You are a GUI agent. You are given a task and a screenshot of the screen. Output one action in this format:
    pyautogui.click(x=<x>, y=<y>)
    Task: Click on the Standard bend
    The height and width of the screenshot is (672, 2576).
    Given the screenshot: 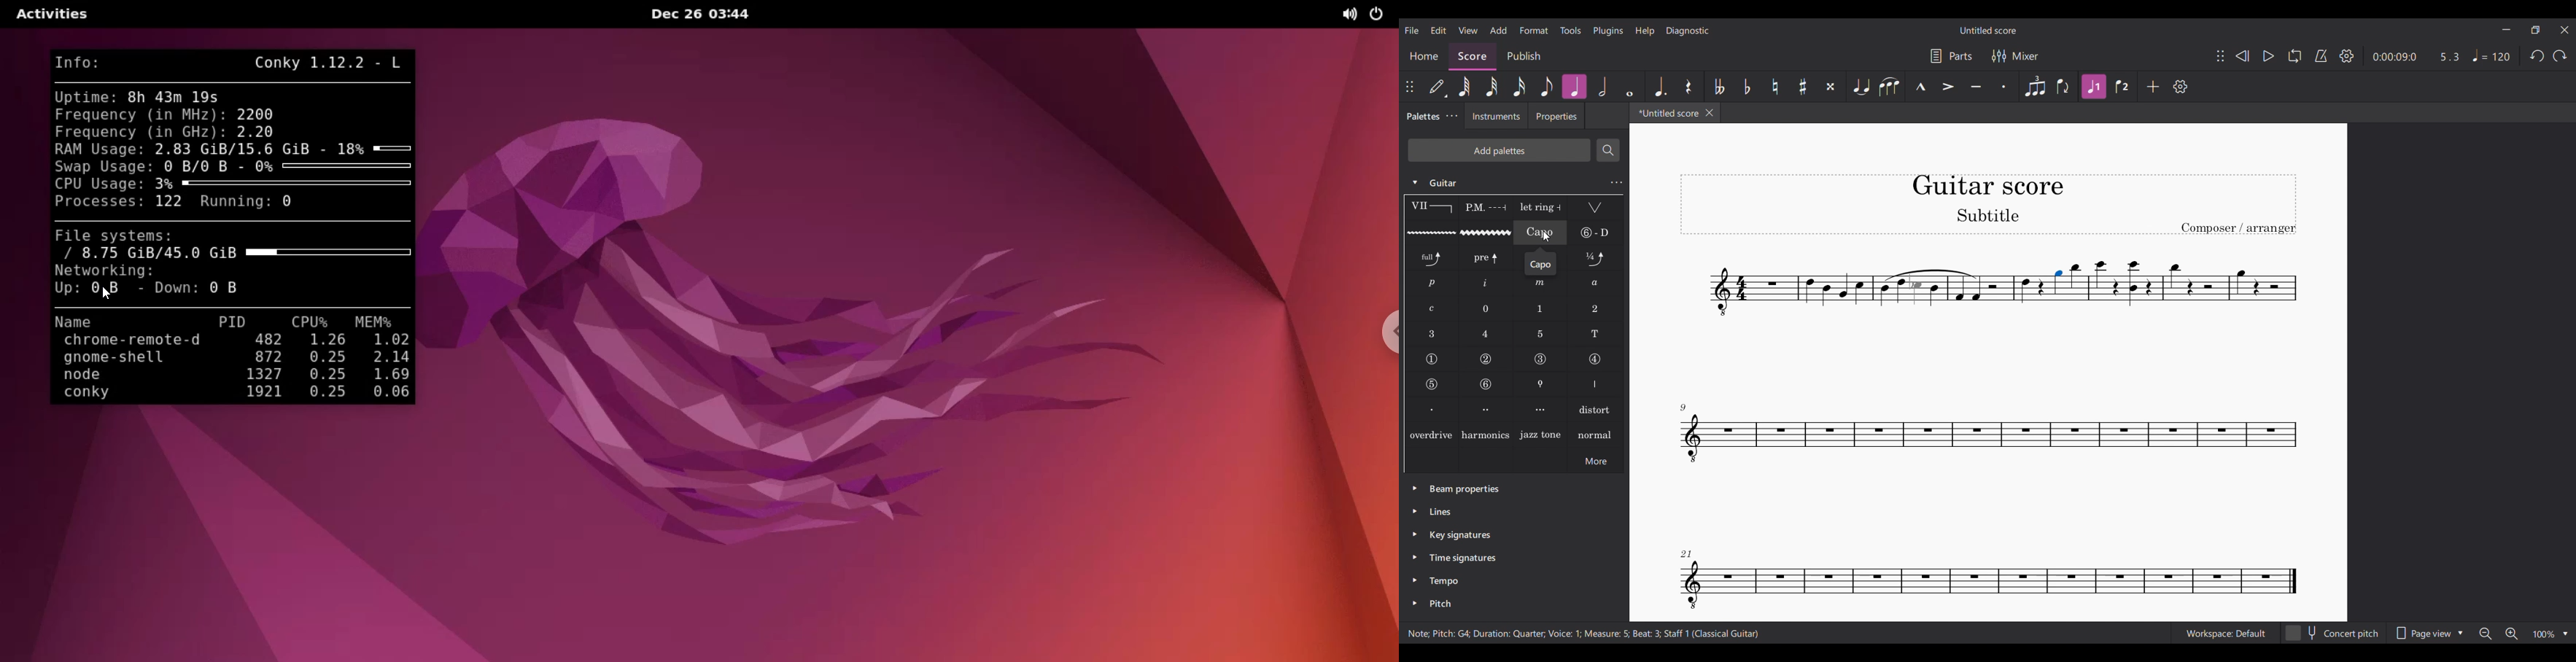 What is the action you would take?
    pyautogui.click(x=1432, y=258)
    